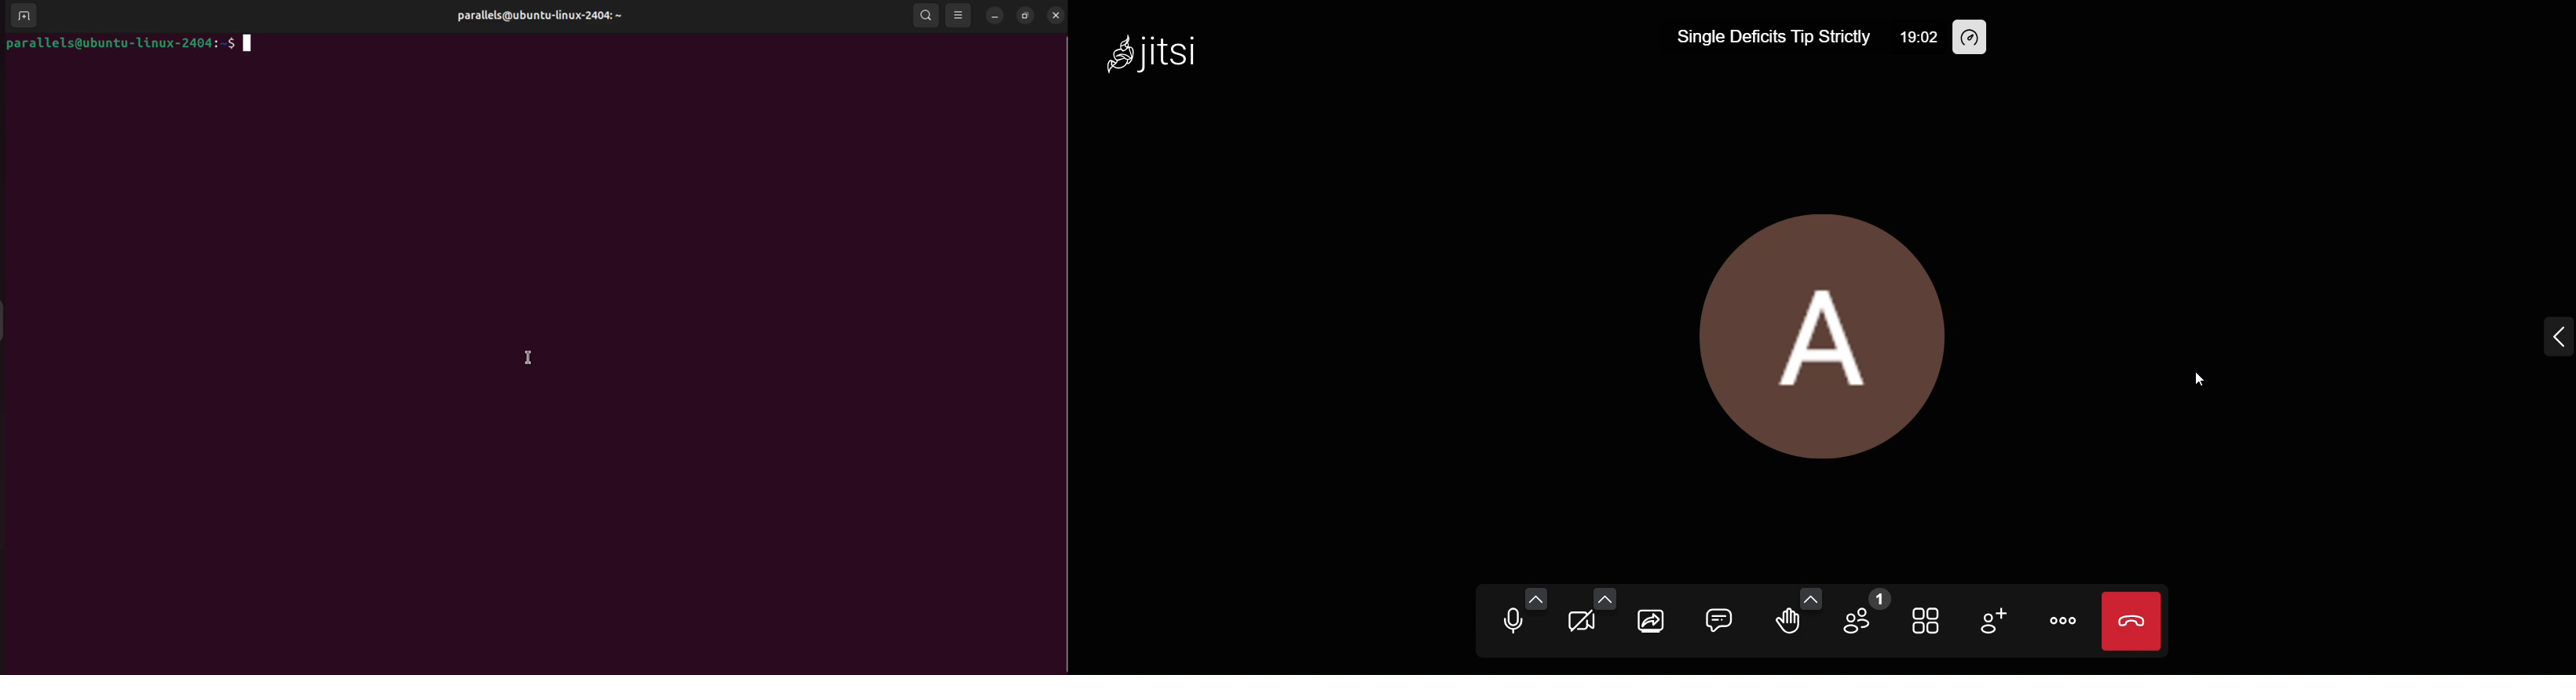  I want to click on Single Deficits Tip Strictly, so click(1760, 40).